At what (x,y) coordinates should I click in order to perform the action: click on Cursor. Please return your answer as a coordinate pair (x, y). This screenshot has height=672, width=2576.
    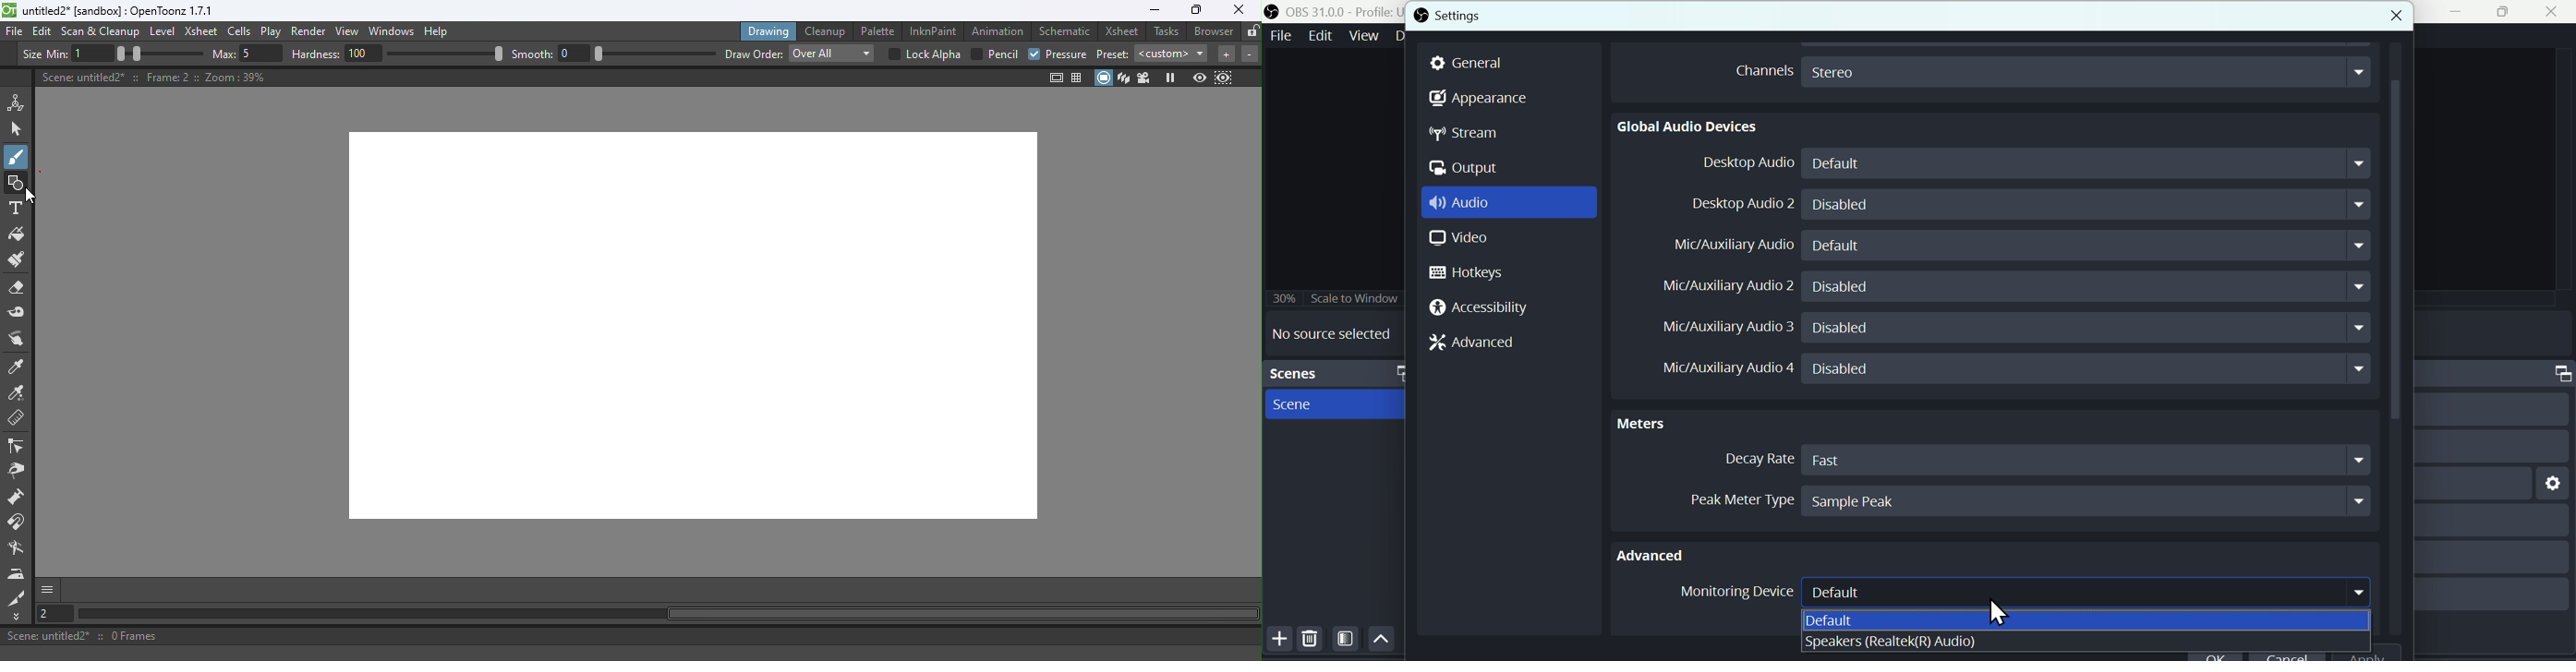
    Looking at the image, I should click on (2000, 612).